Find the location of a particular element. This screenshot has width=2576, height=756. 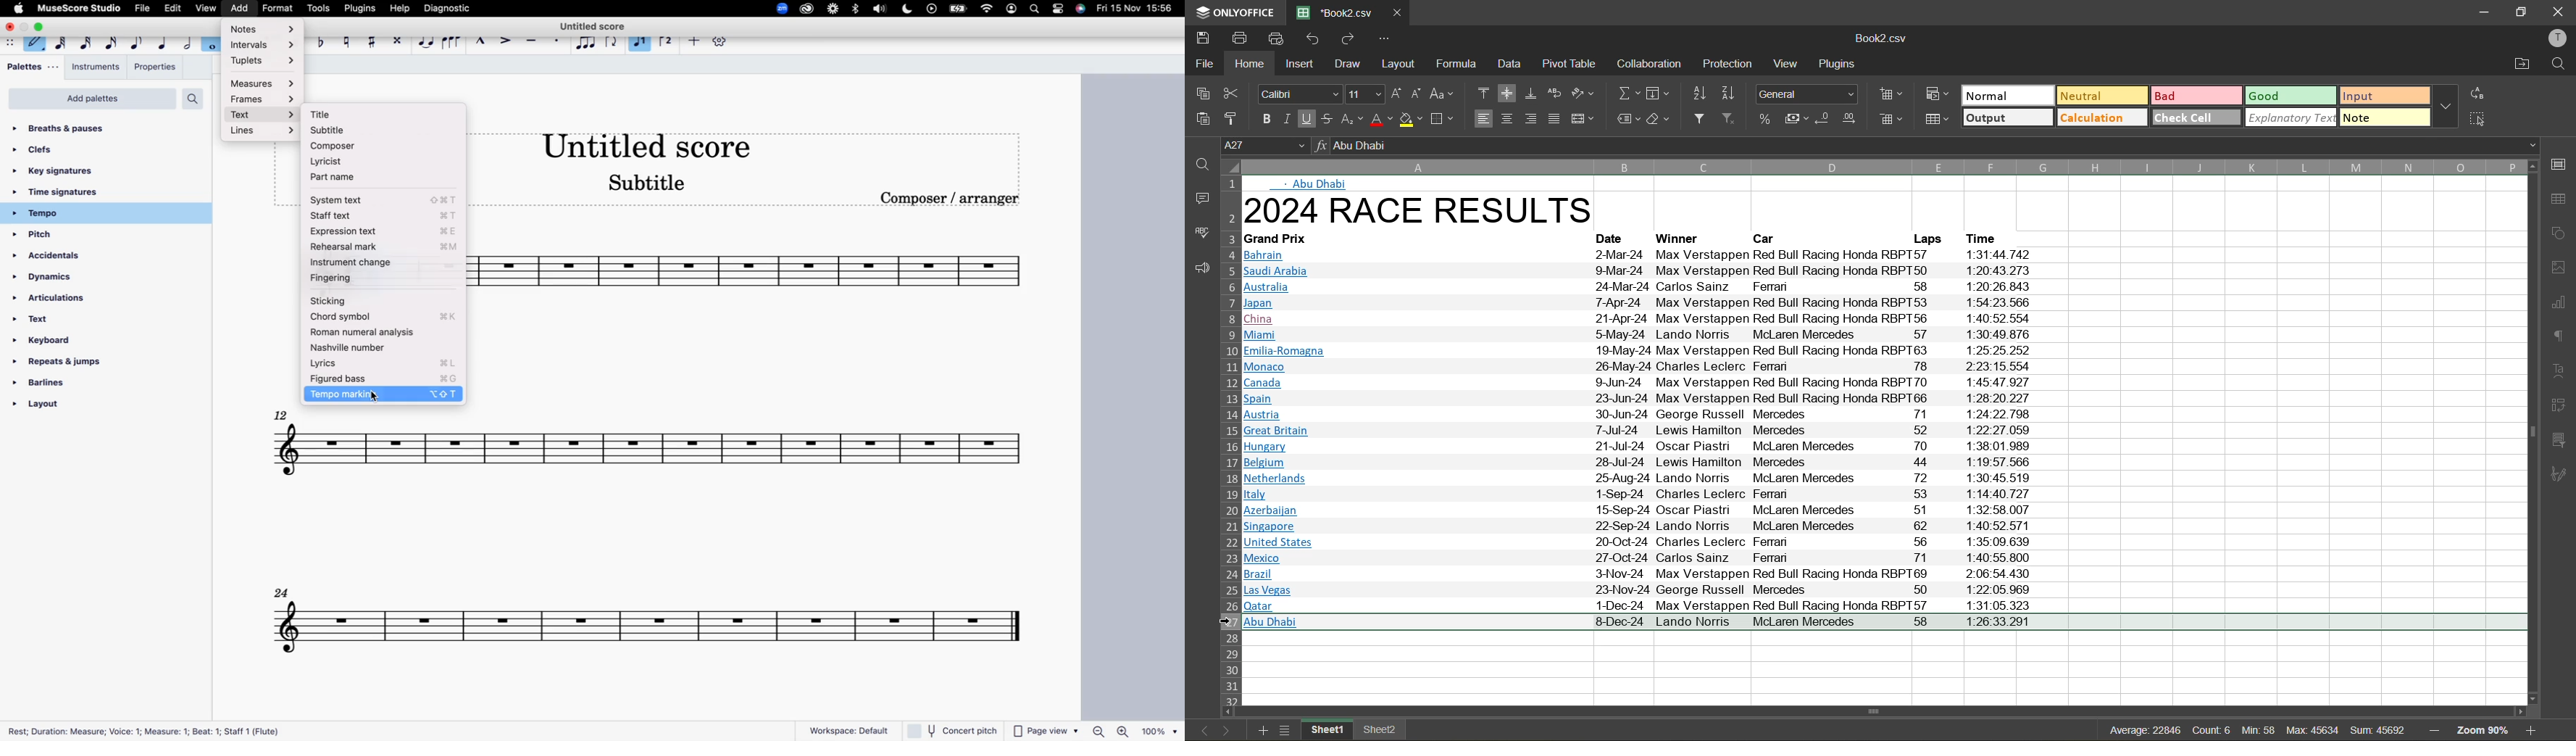

vertical scrollbar is located at coordinates (2529, 429).